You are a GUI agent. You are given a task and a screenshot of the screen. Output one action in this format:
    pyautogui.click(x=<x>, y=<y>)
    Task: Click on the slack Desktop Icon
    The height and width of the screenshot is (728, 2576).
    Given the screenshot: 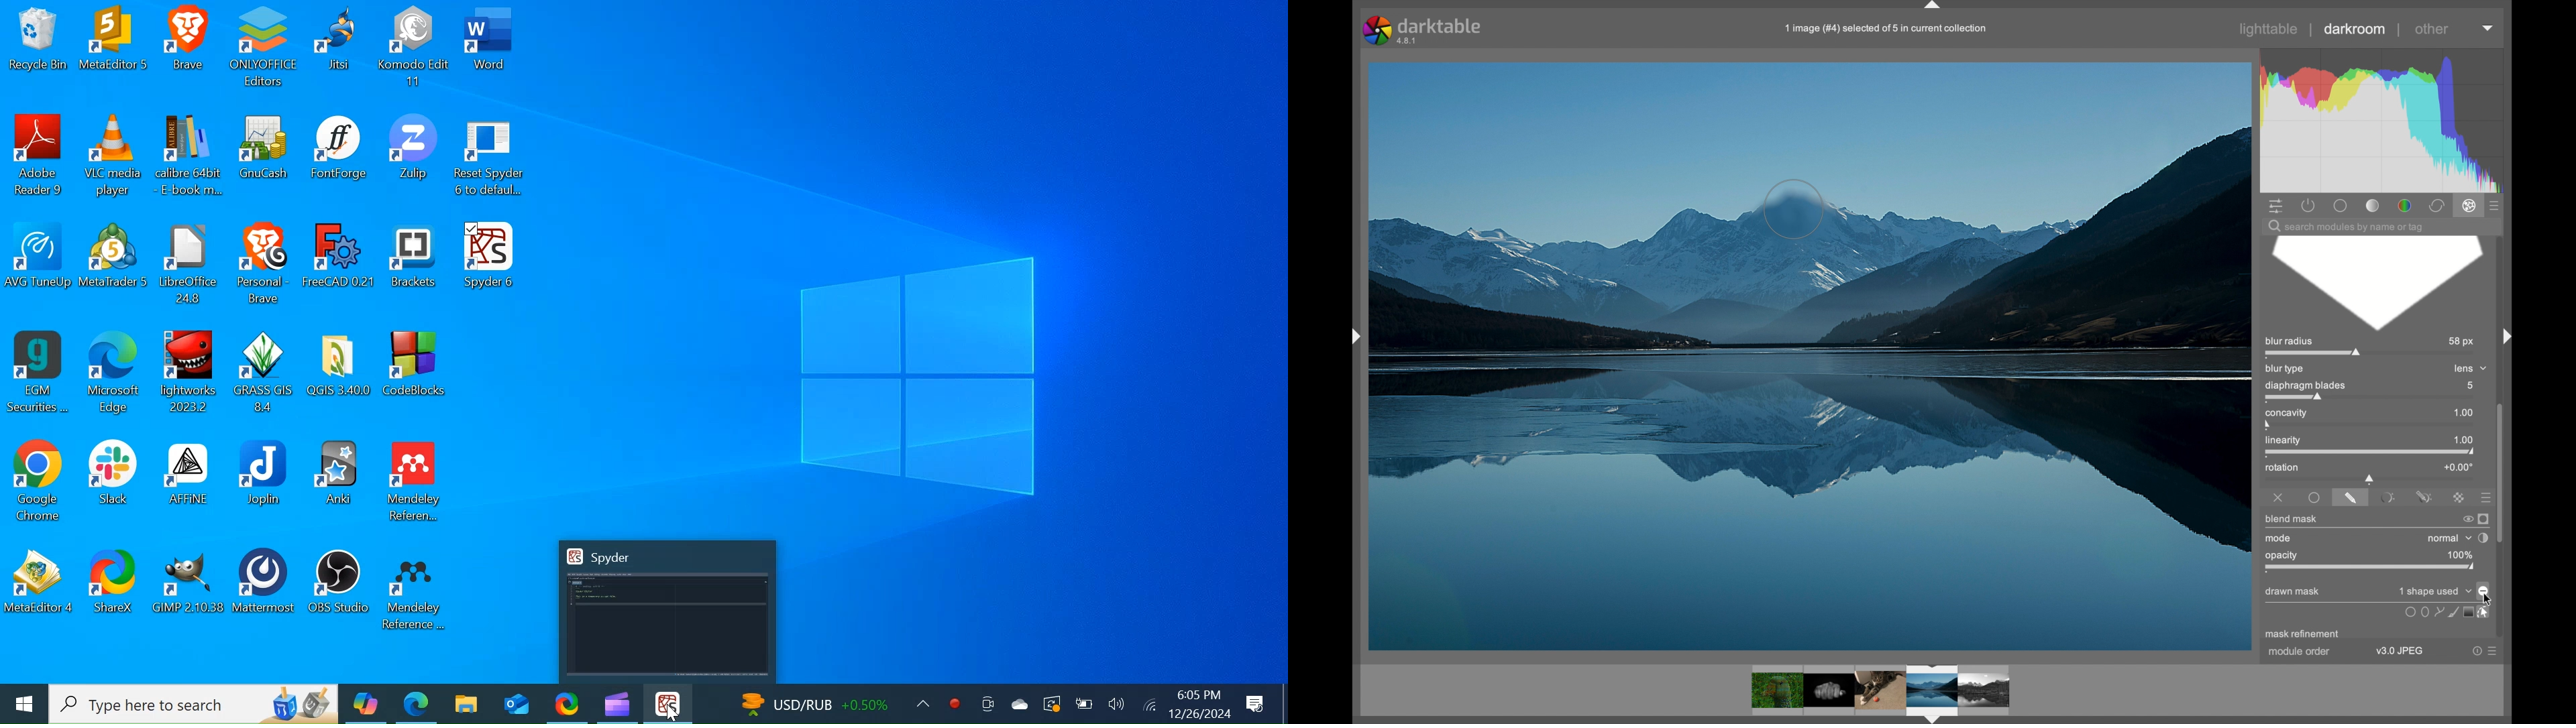 What is the action you would take?
    pyautogui.click(x=112, y=481)
    